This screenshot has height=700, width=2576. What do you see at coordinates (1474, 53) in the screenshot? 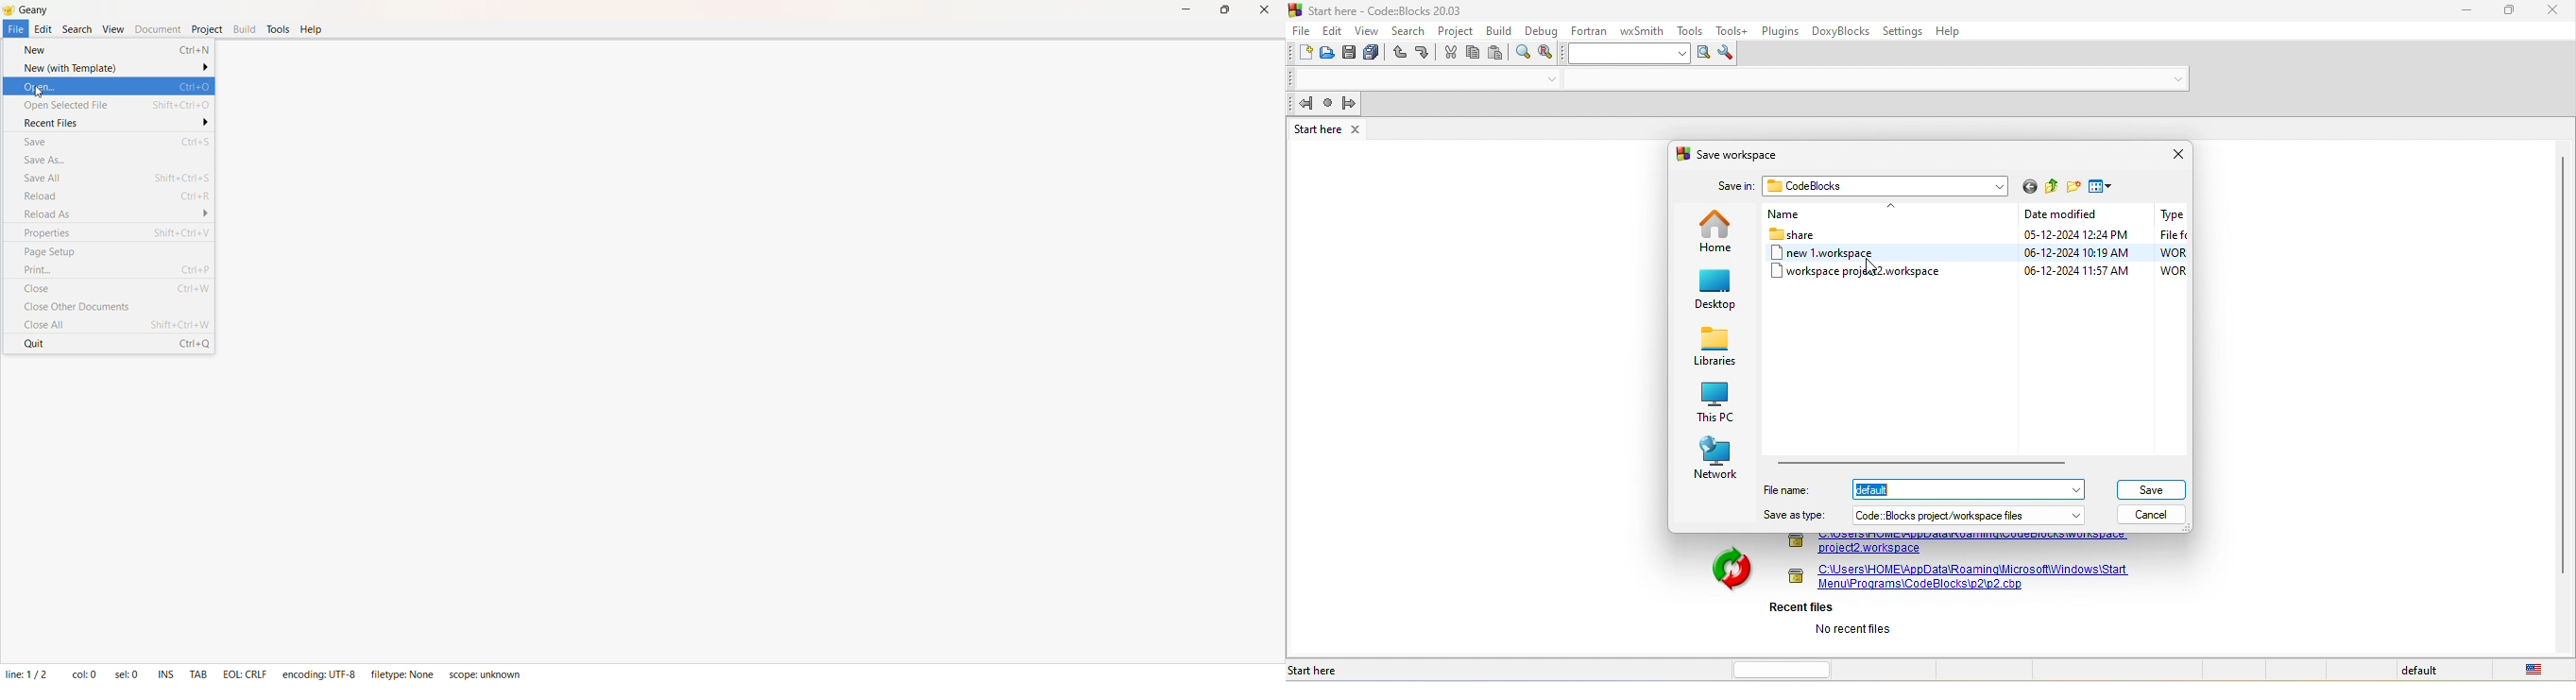
I see `copy` at bounding box center [1474, 53].